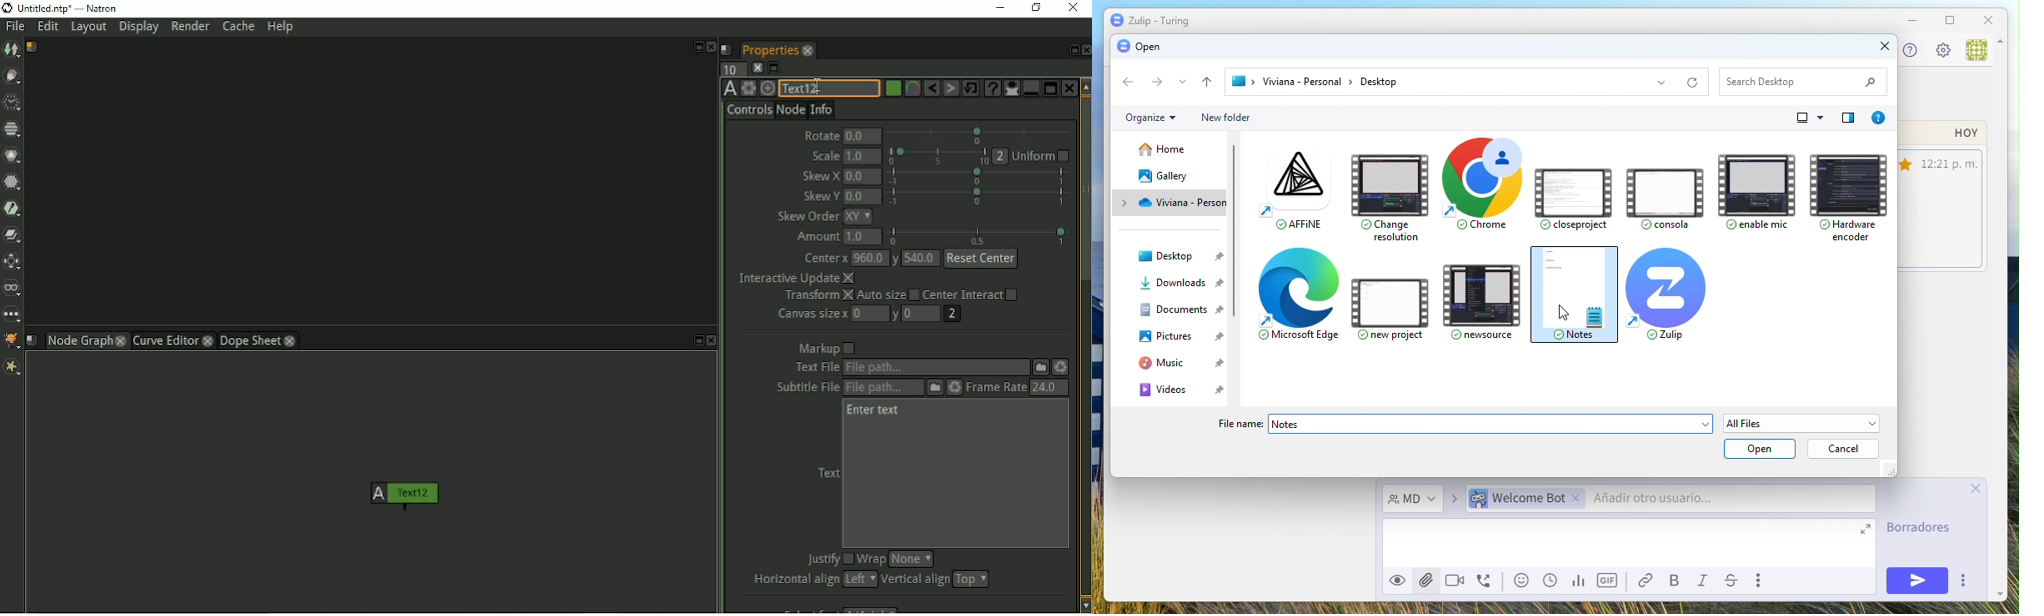 The height and width of the screenshot is (616, 2044). Describe the element at coordinates (1185, 283) in the screenshot. I see `Downloads` at that location.